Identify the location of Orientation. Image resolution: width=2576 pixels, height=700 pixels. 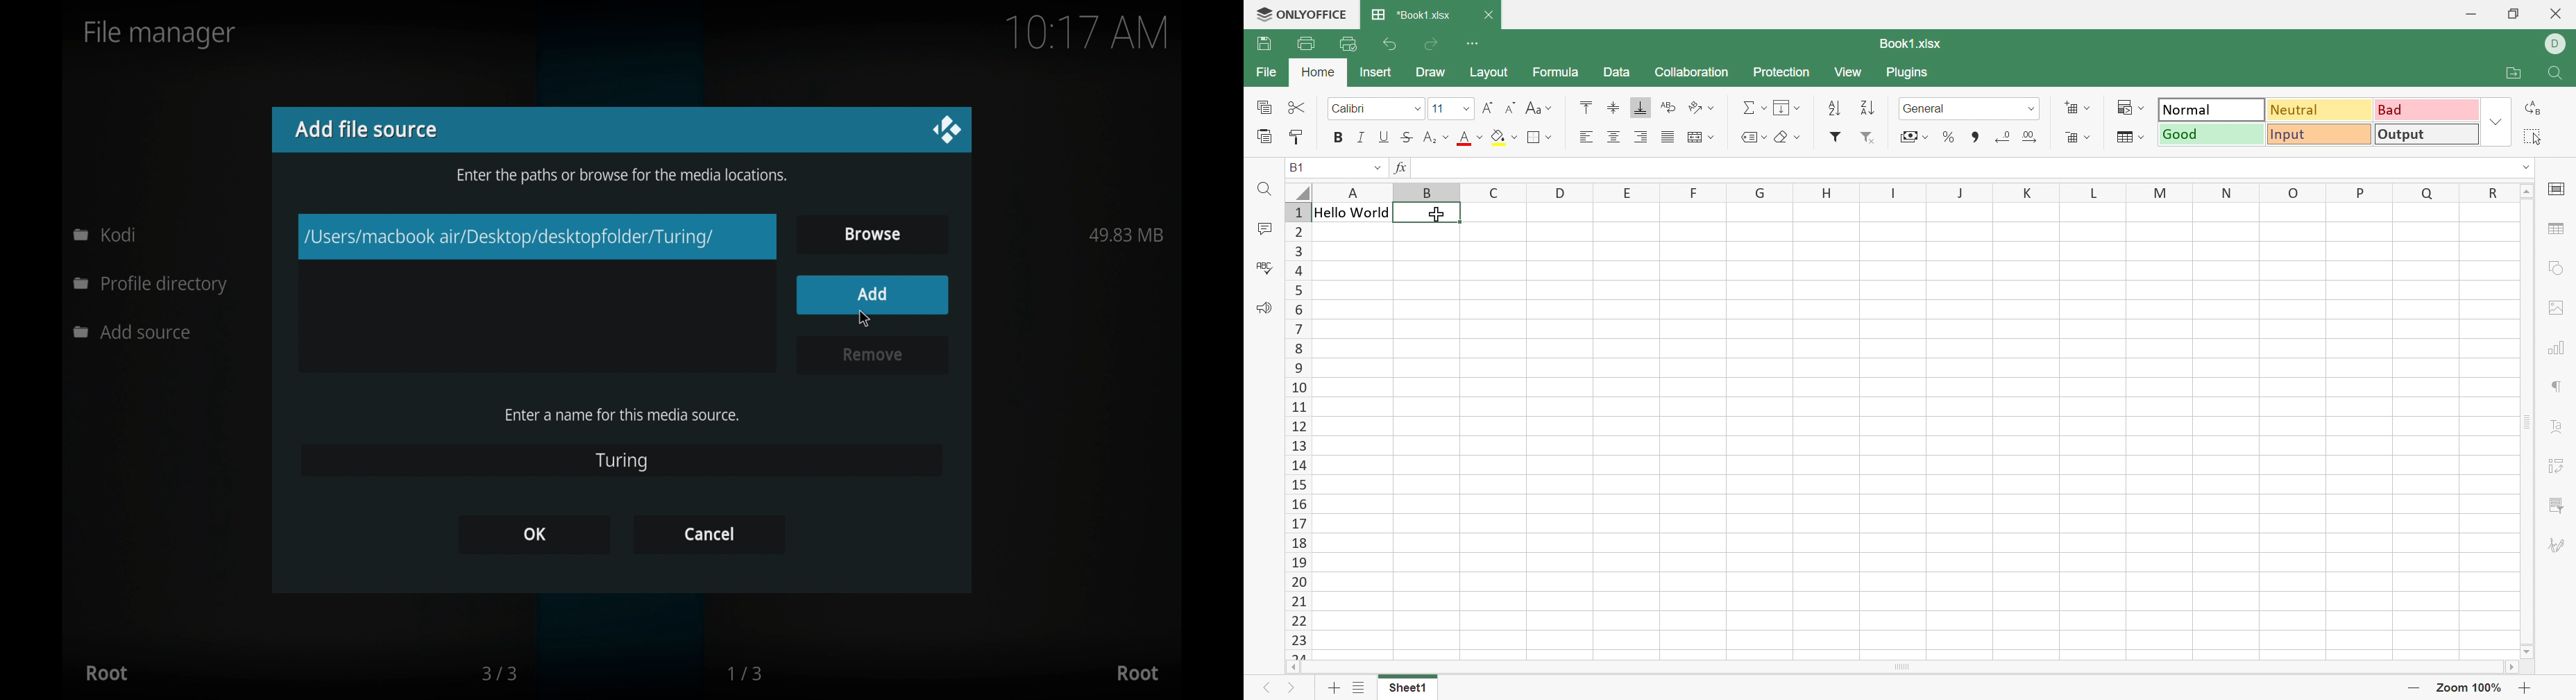
(1700, 109).